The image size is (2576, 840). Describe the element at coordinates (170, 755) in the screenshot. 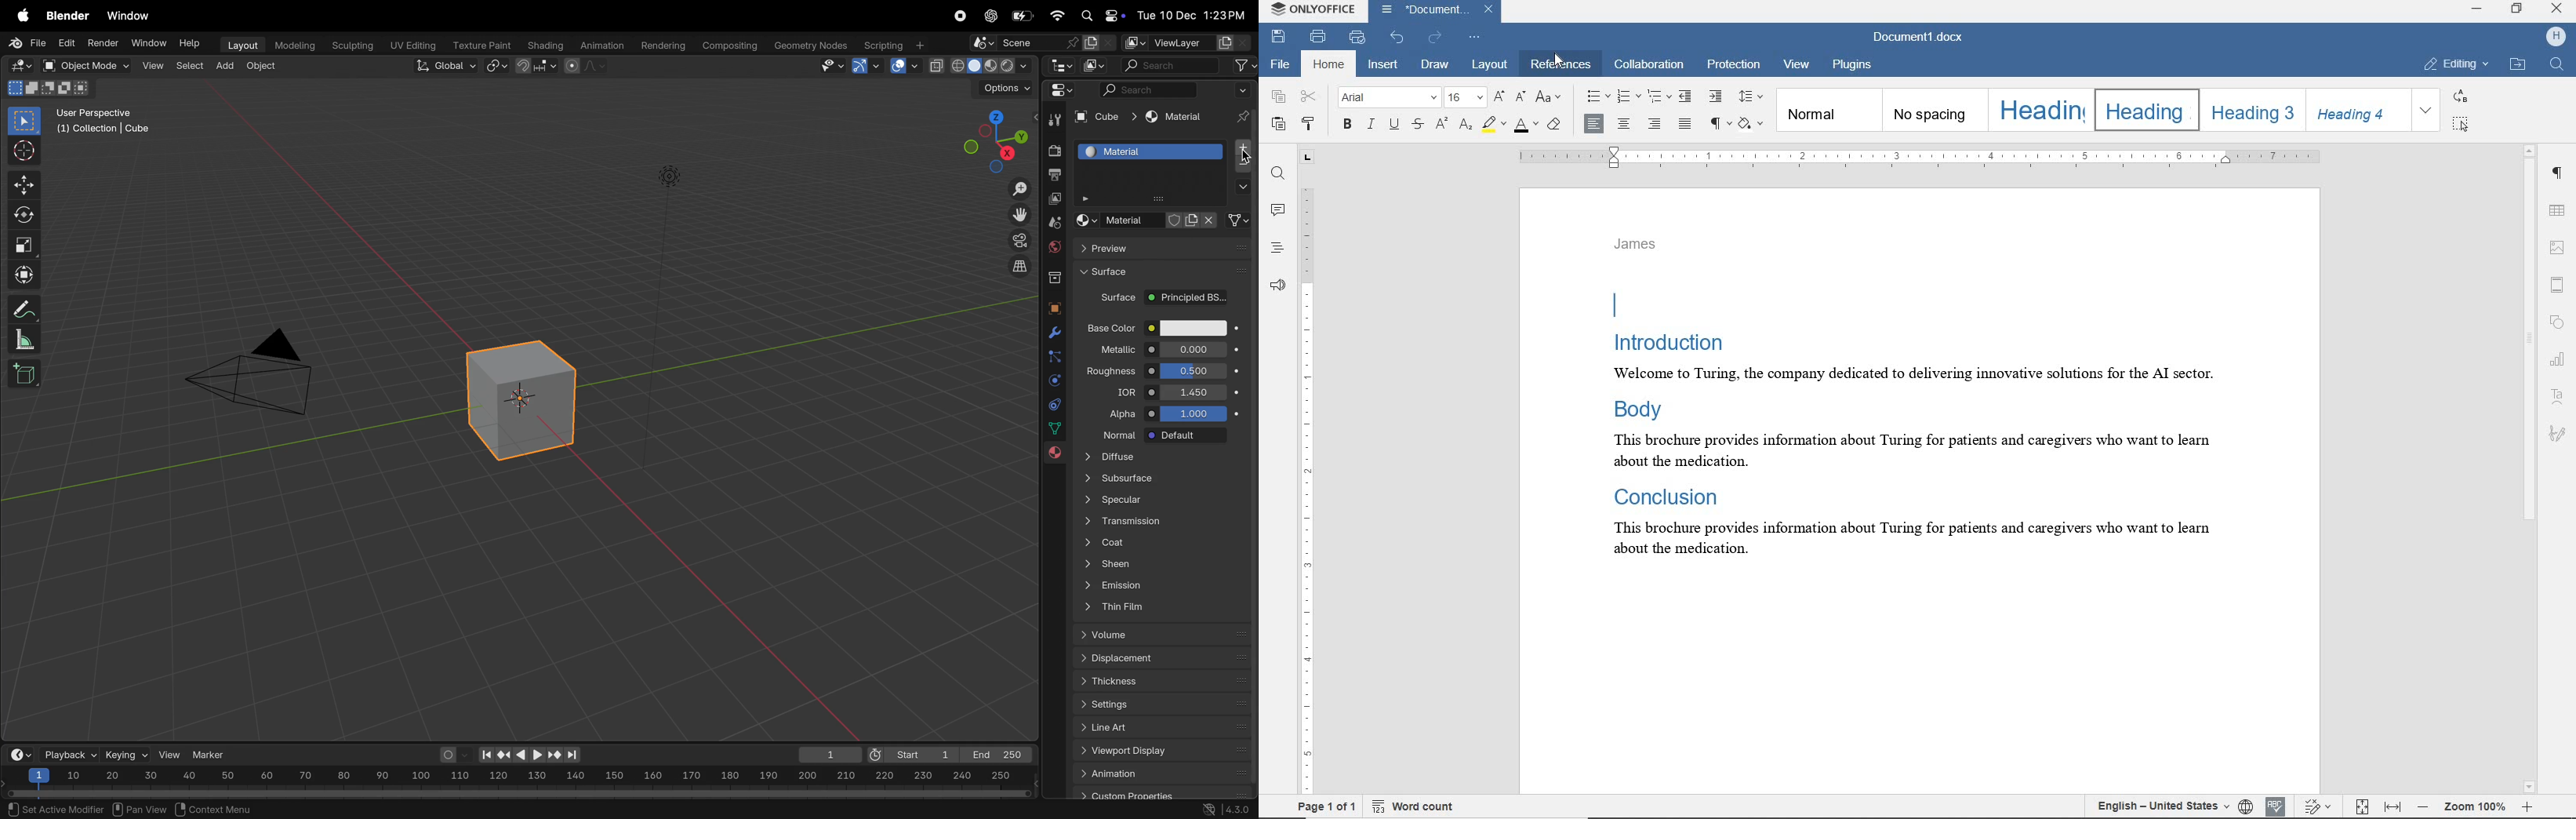

I see `view` at that location.